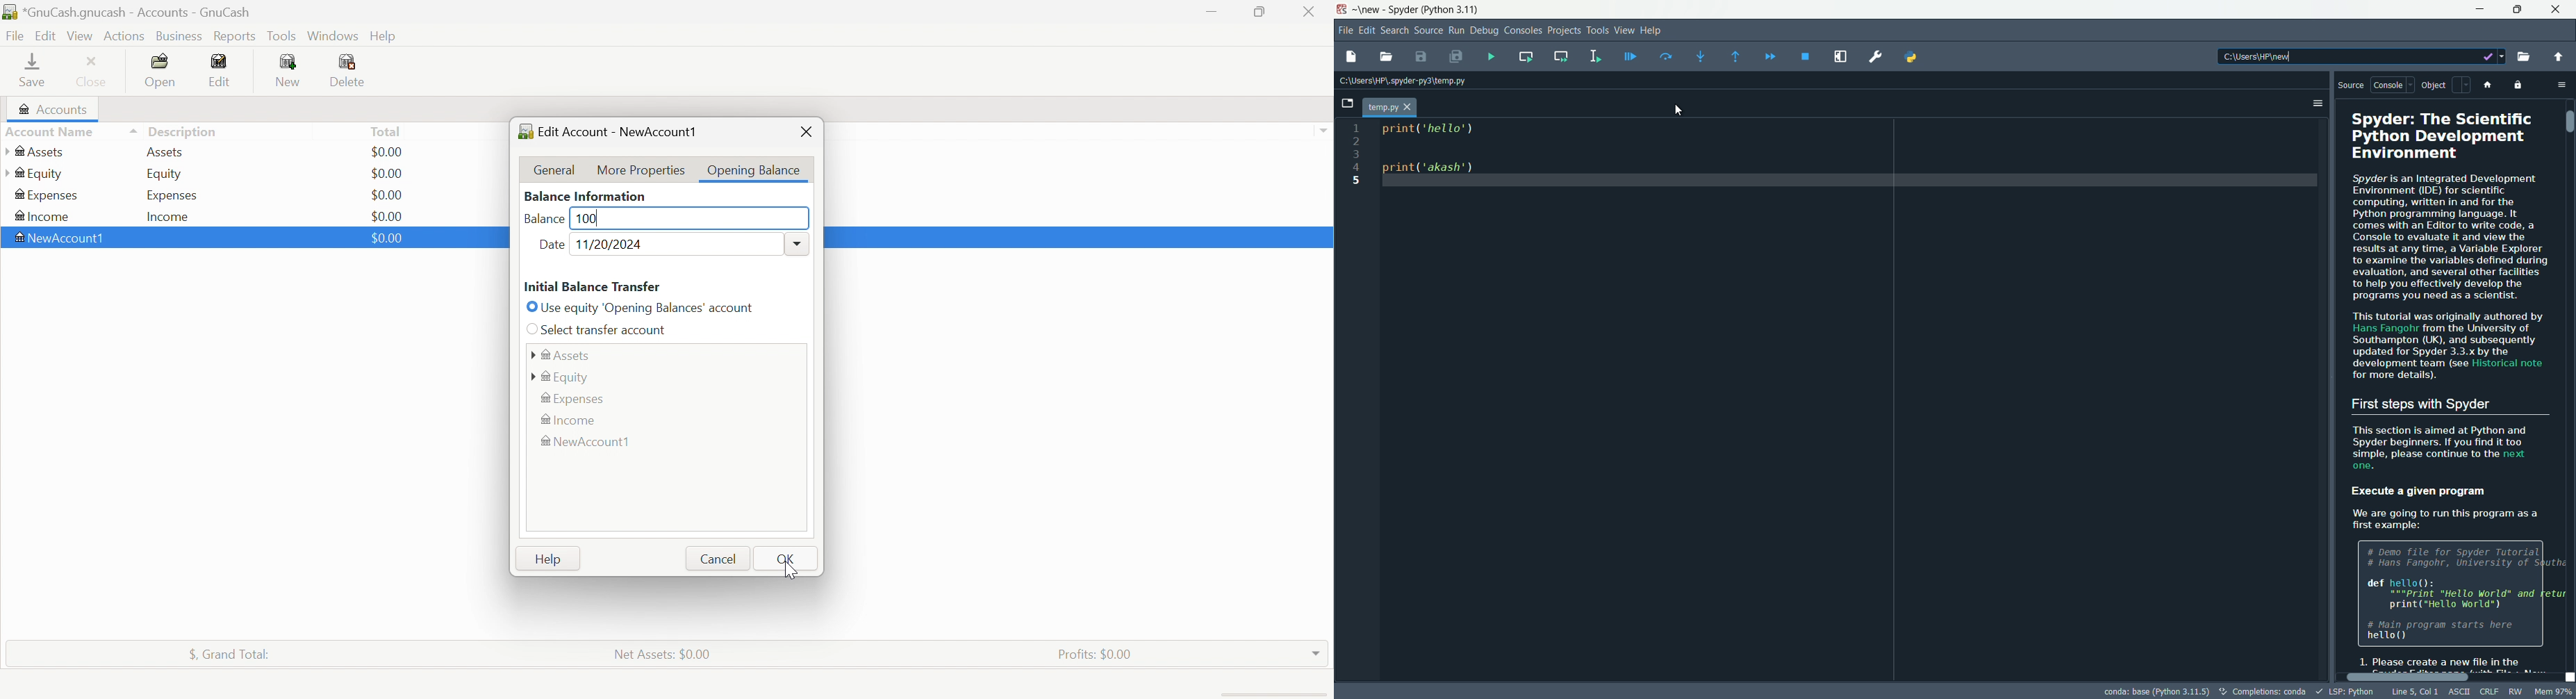  I want to click on Edit, so click(45, 34).